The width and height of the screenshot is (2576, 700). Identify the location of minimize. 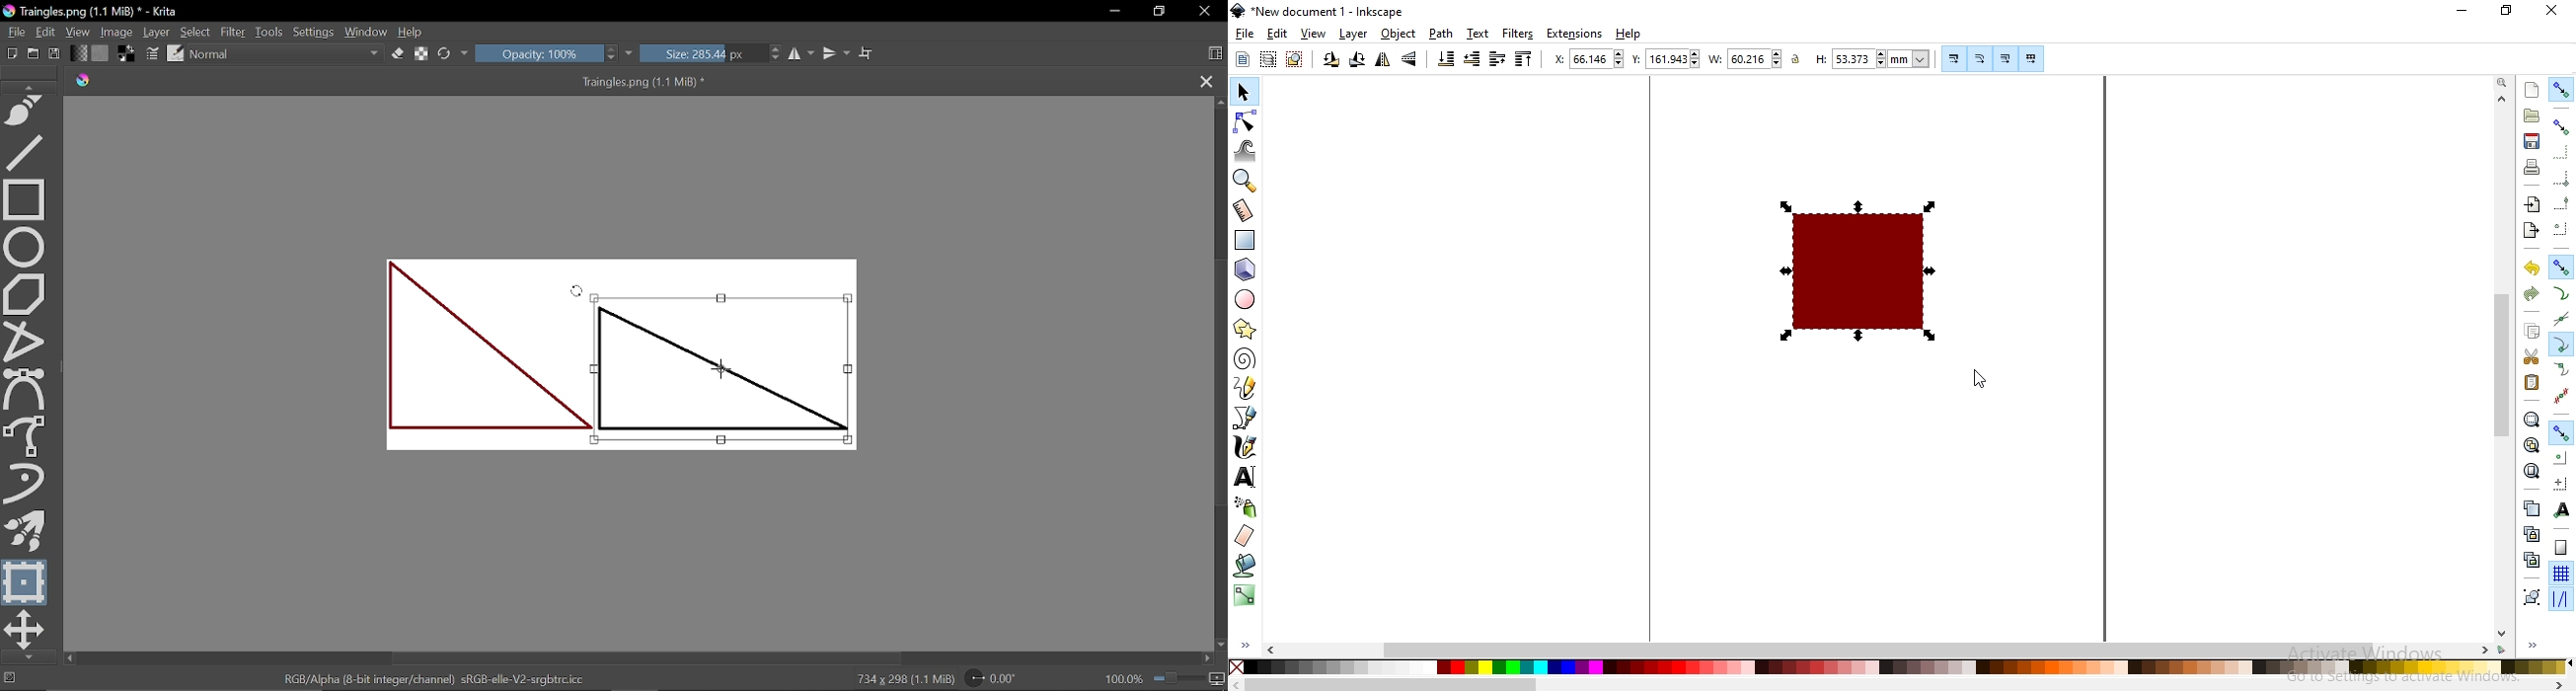
(2463, 12).